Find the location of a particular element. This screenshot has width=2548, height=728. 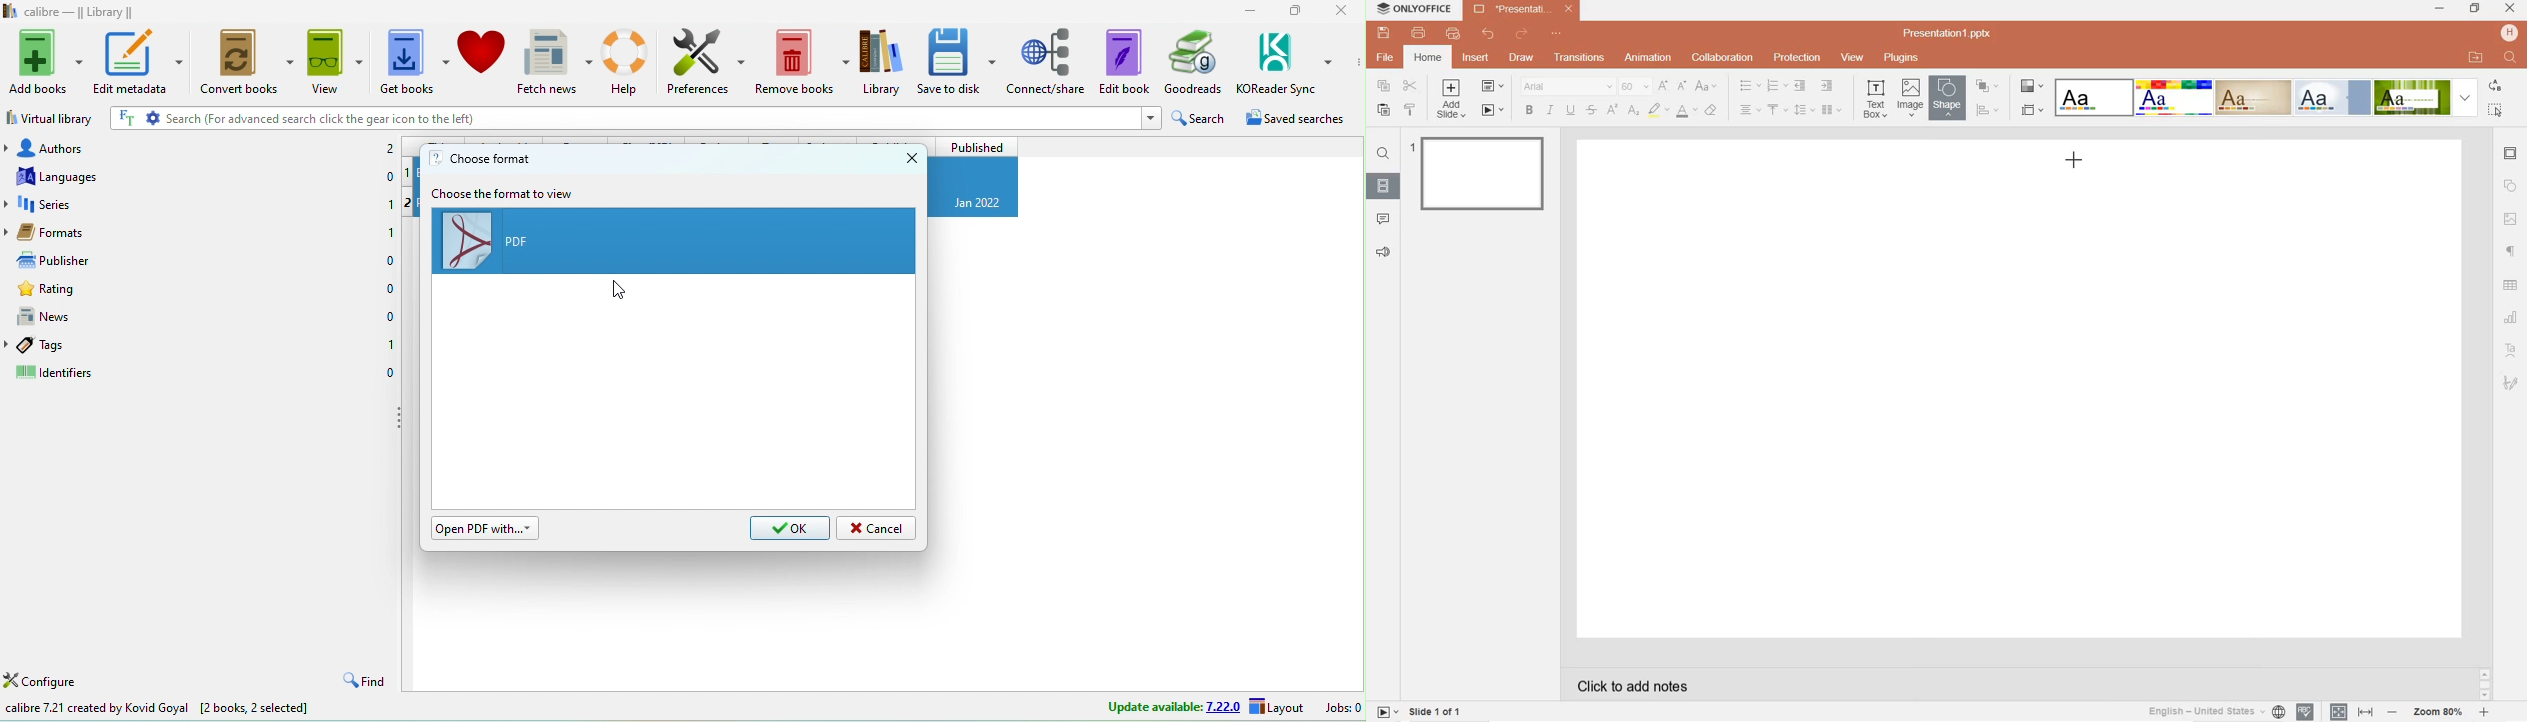

subscript is located at coordinates (1634, 111).